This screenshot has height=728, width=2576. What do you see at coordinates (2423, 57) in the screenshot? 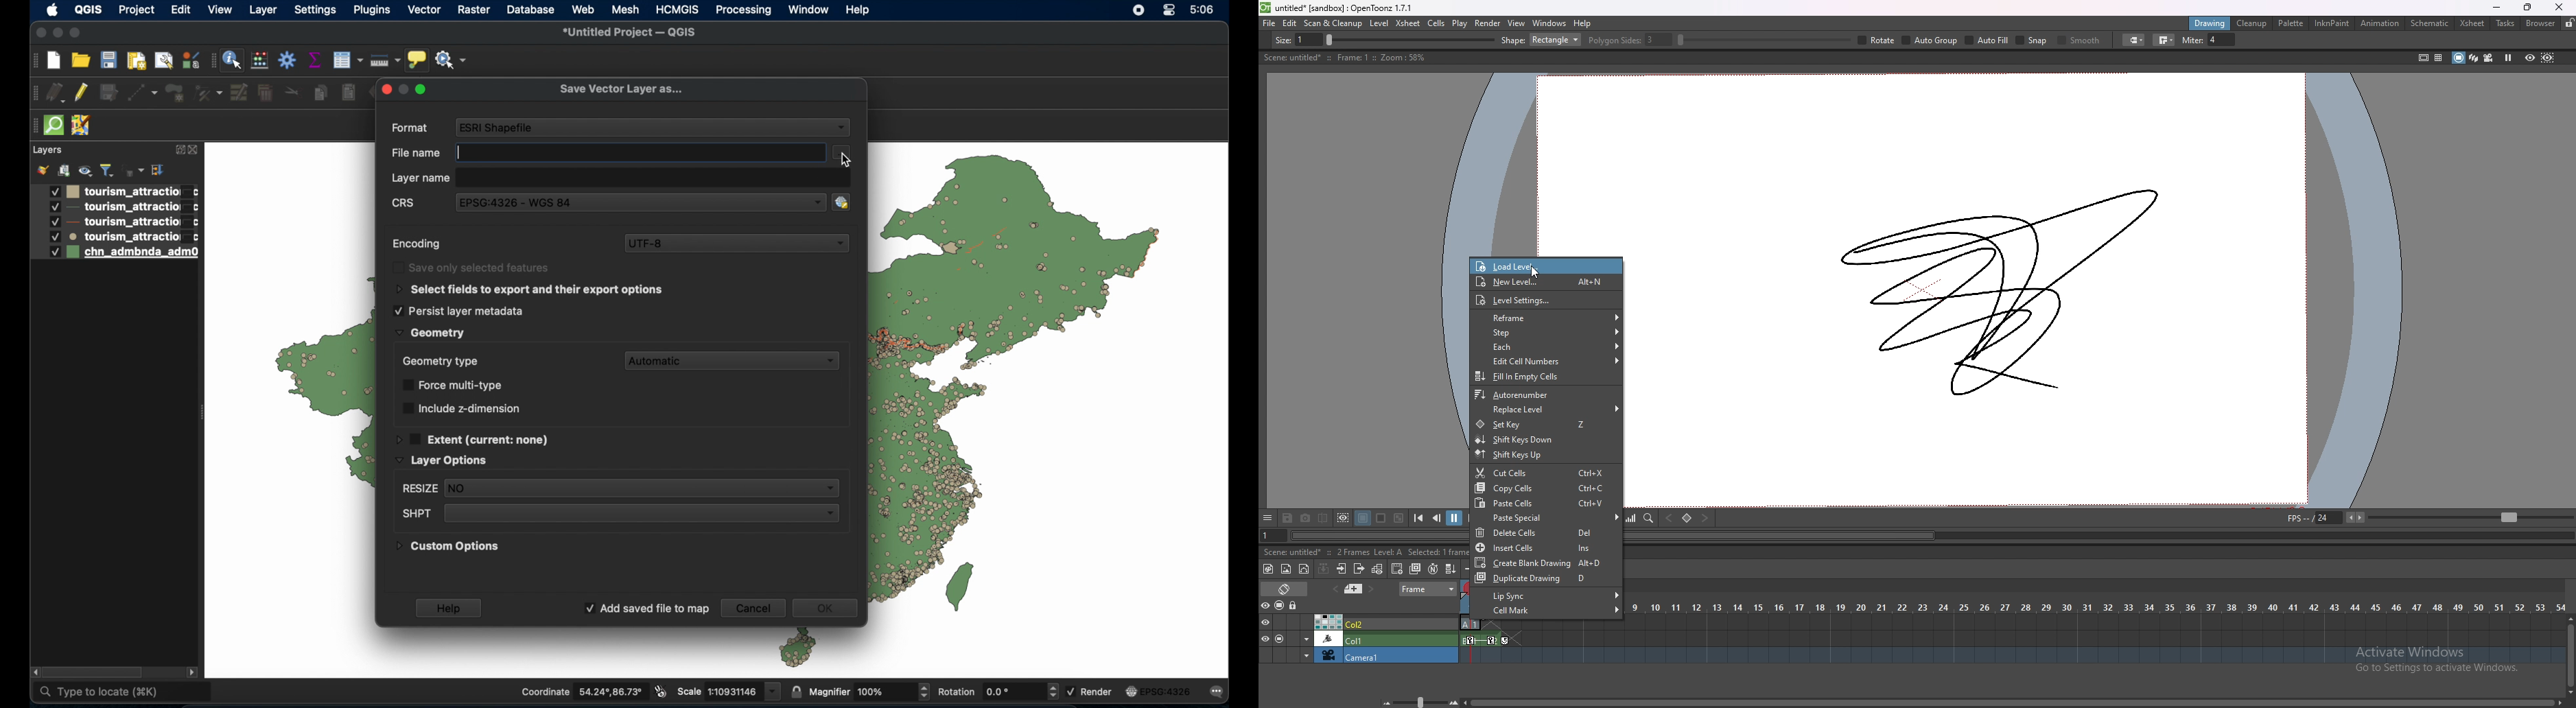
I see `safe area` at bounding box center [2423, 57].